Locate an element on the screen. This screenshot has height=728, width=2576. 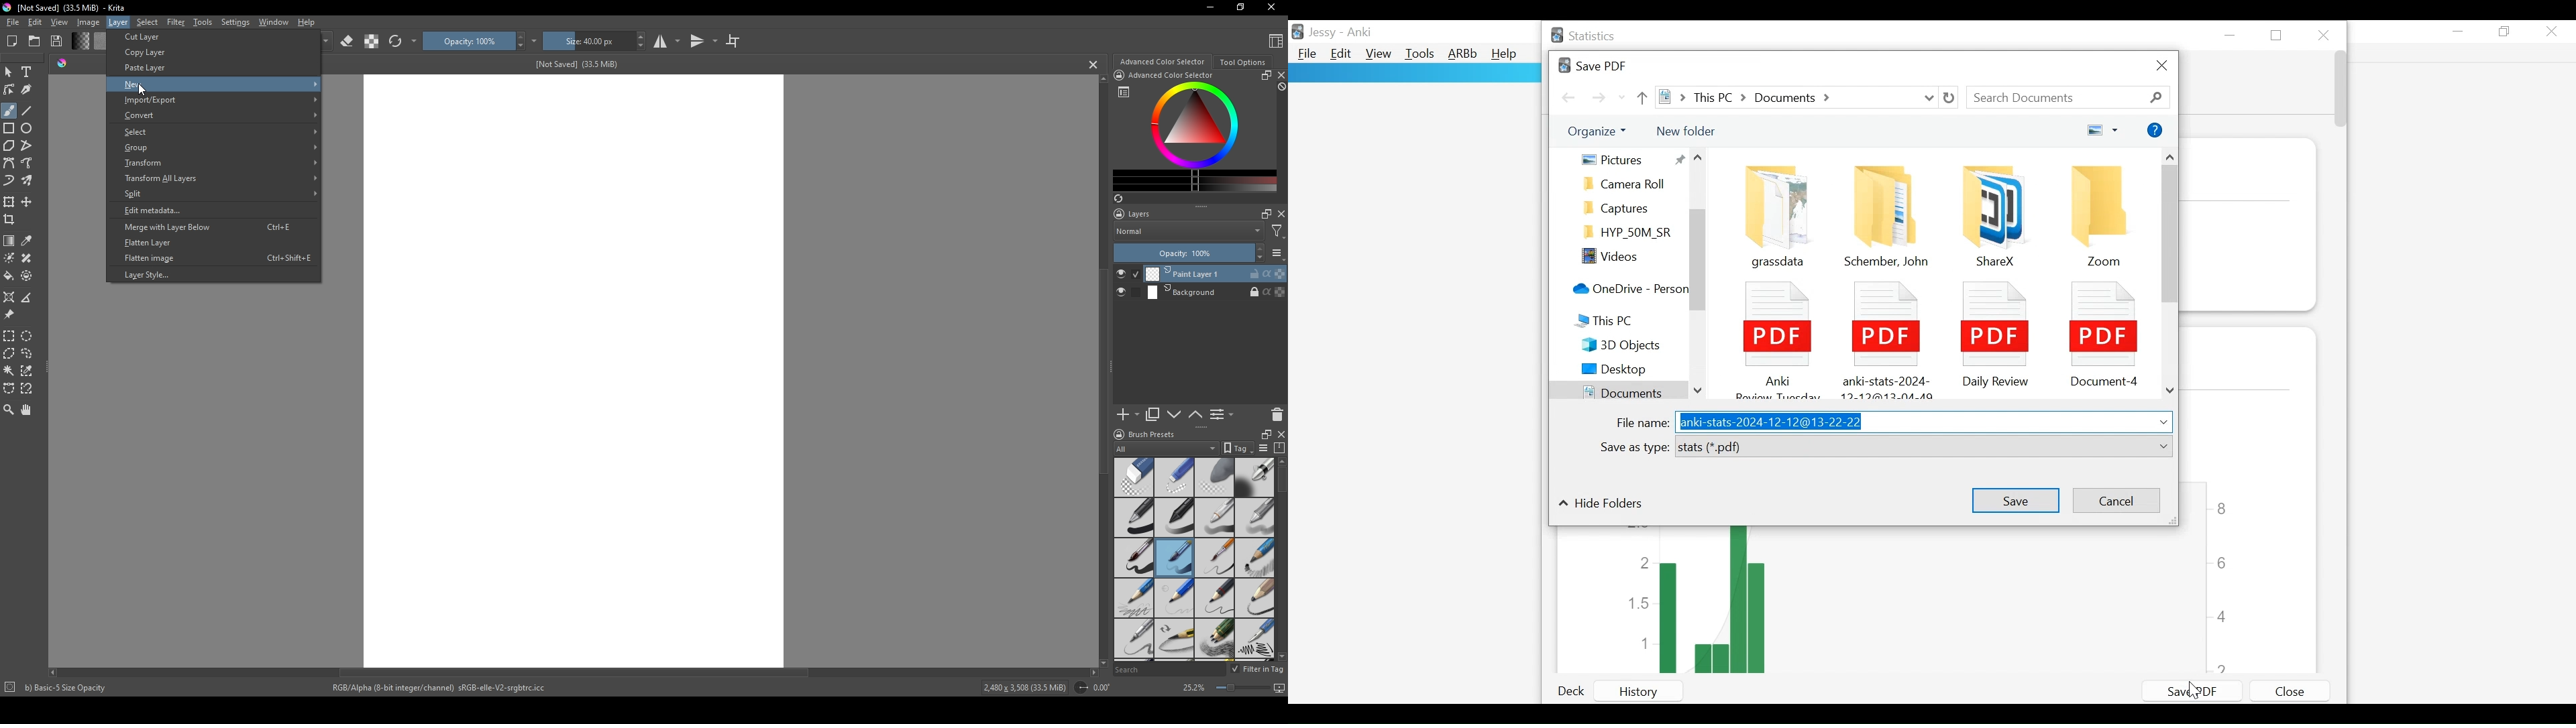
scroll down is located at coordinates (1699, 387).